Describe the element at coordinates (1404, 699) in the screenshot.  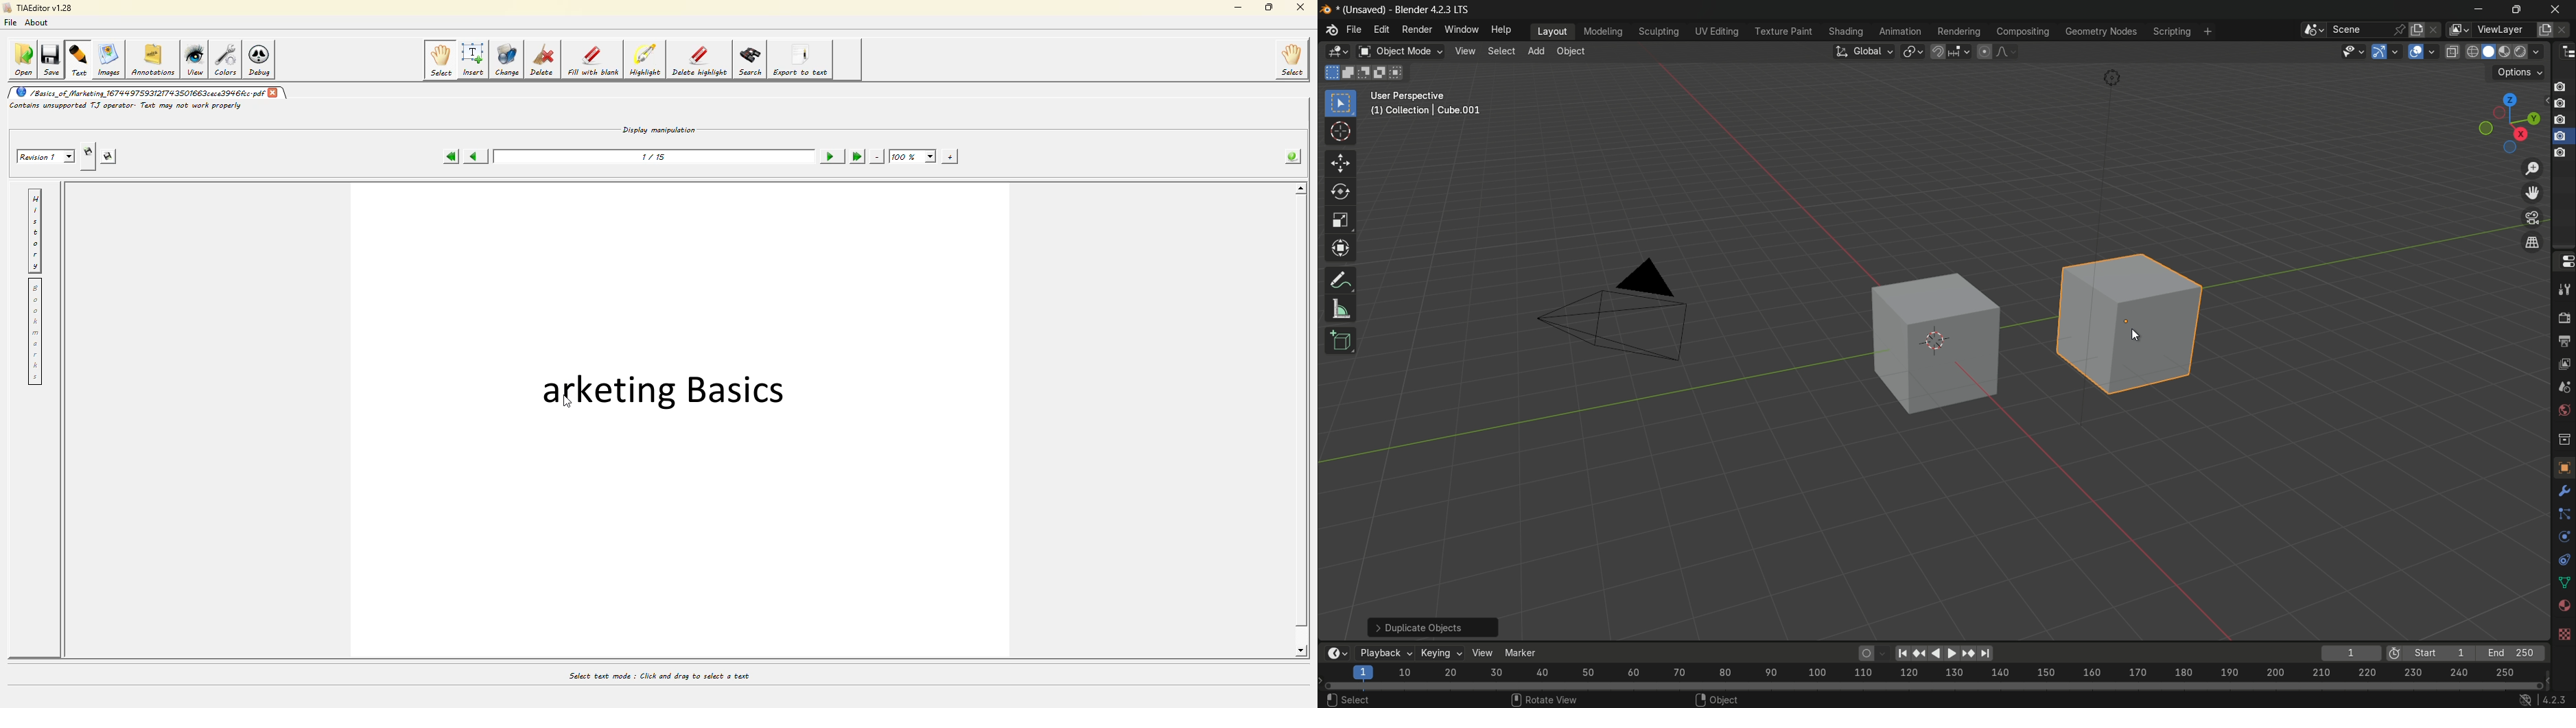
I see `Cancel` at that location.